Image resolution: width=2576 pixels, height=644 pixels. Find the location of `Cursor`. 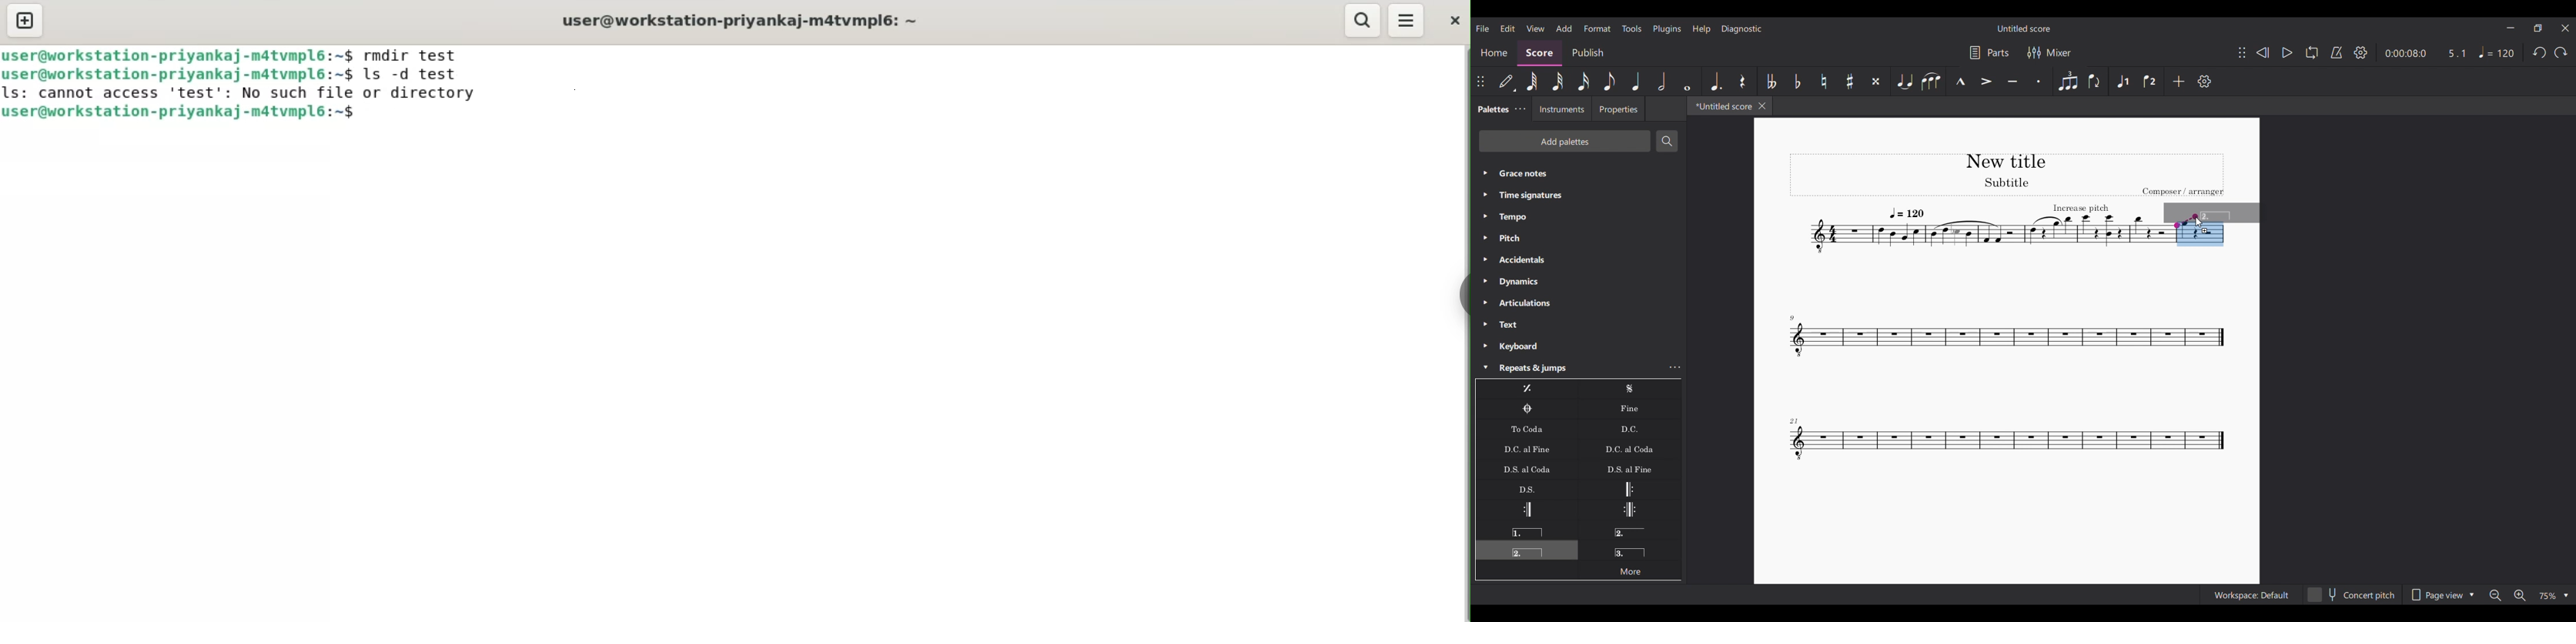

Cursor is located at coordinates (2200, 222).